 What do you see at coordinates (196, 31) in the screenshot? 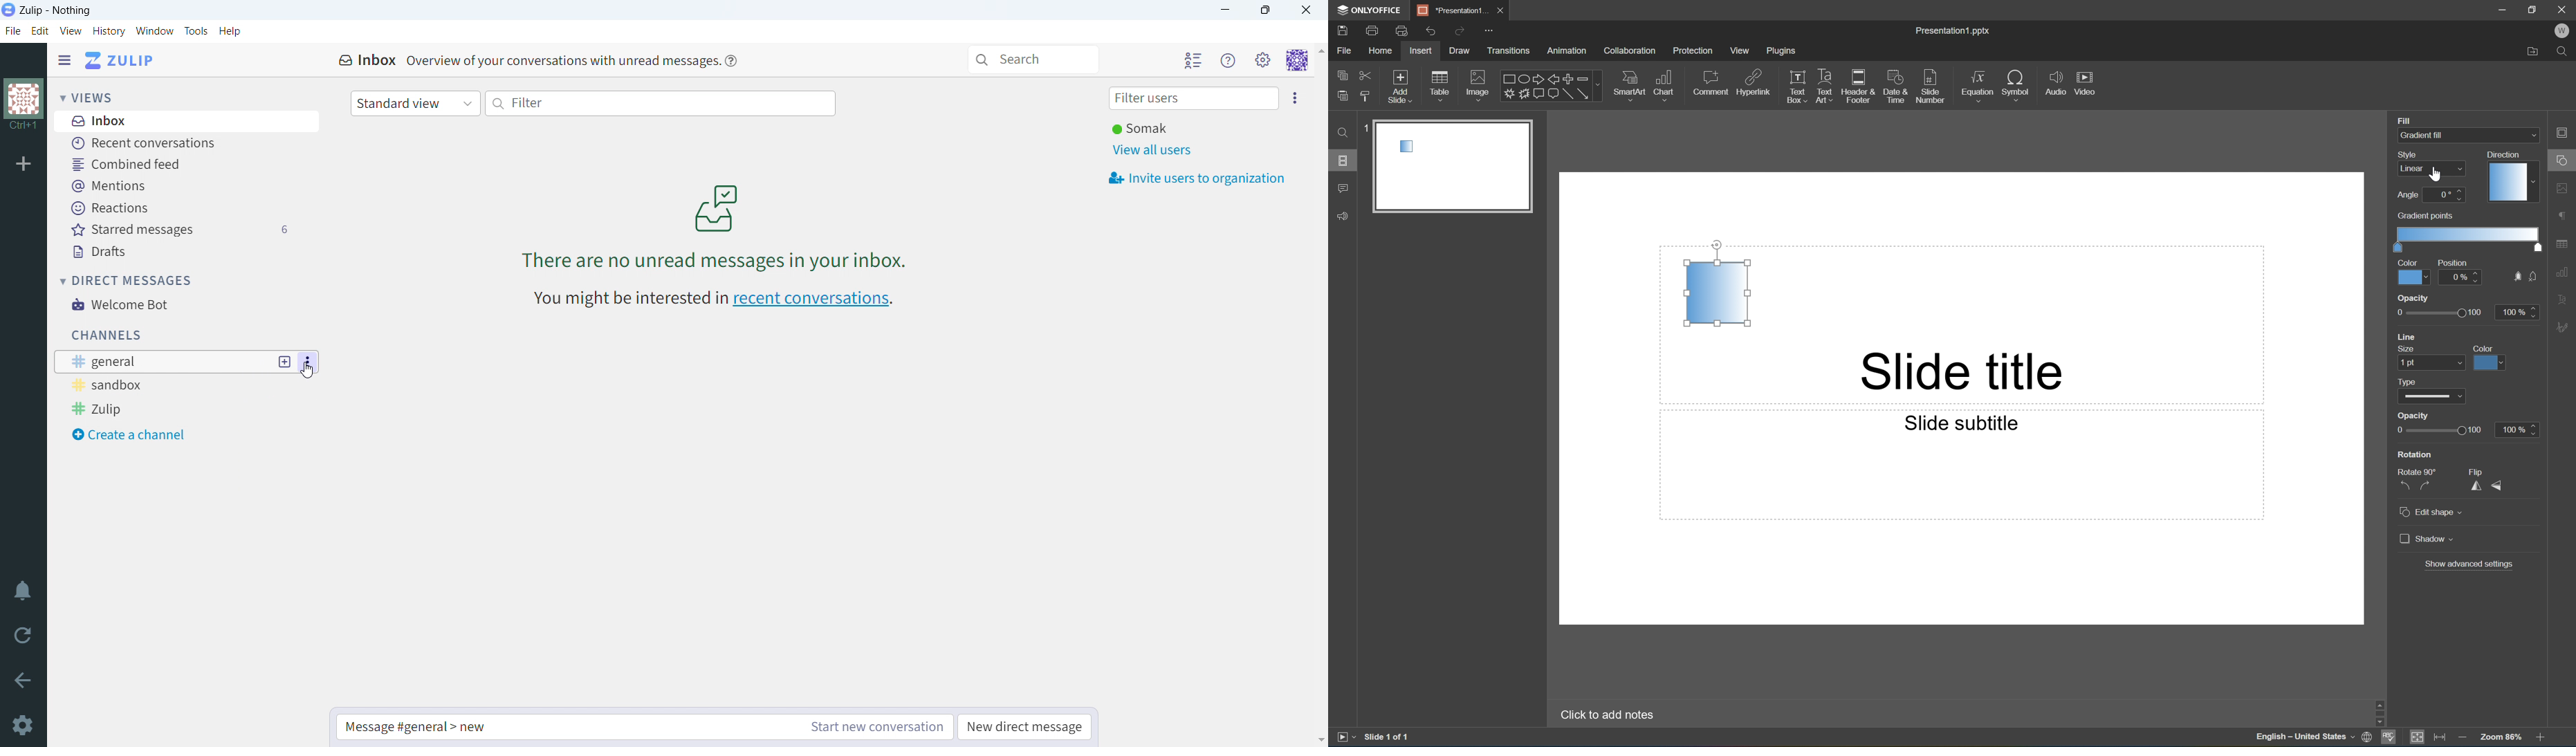
I see `tools` at bounding box center [196, 31].